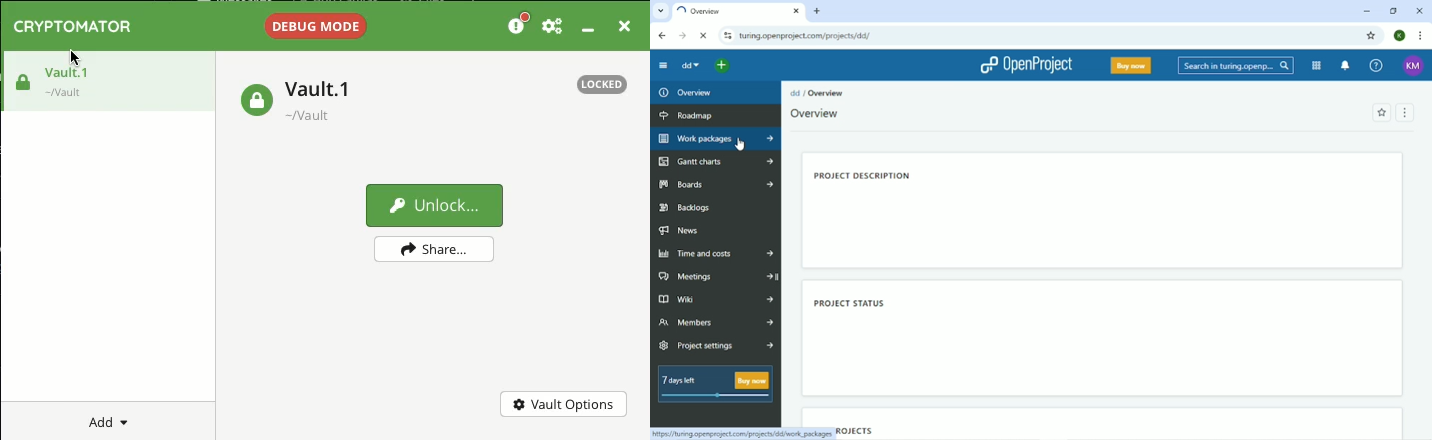 The image size is (1456, 448). What do you see at coordinates (1371, 36) in the screenshot?
I see `Bookmark this tab` at bounding box center [1371, 36].